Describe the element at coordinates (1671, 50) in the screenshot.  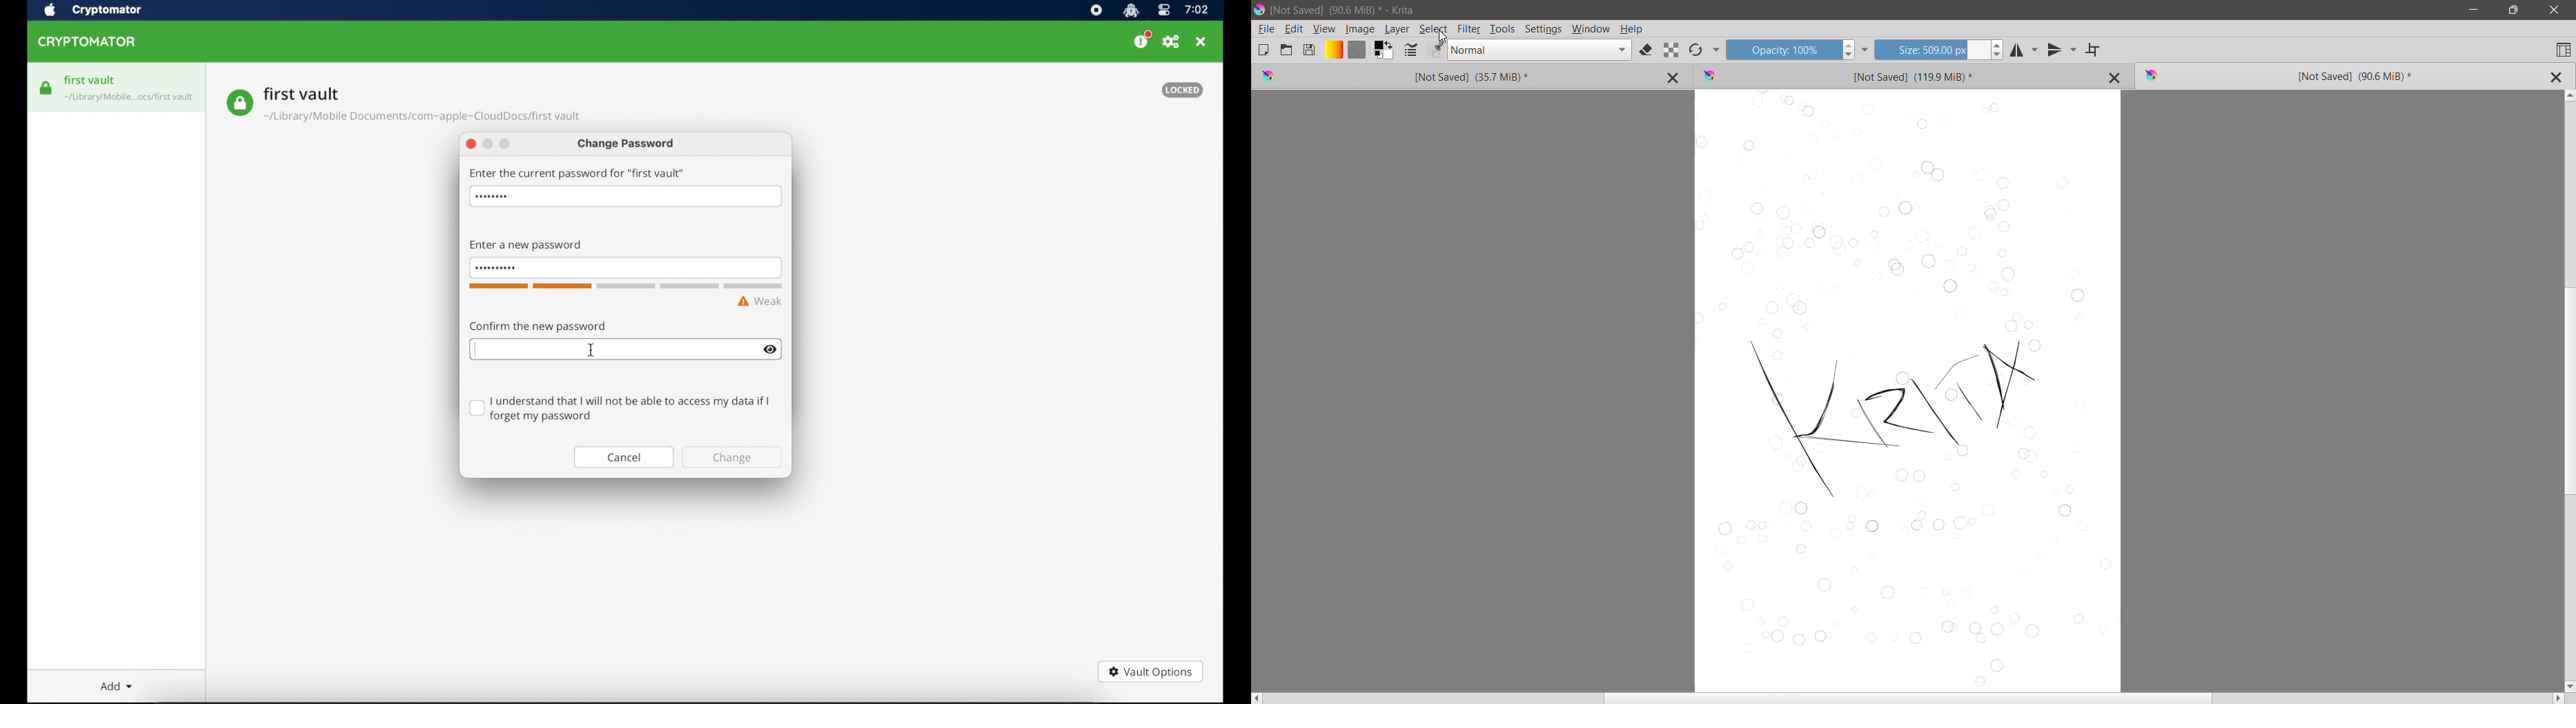
I see `Preserve Alpha` at that location.